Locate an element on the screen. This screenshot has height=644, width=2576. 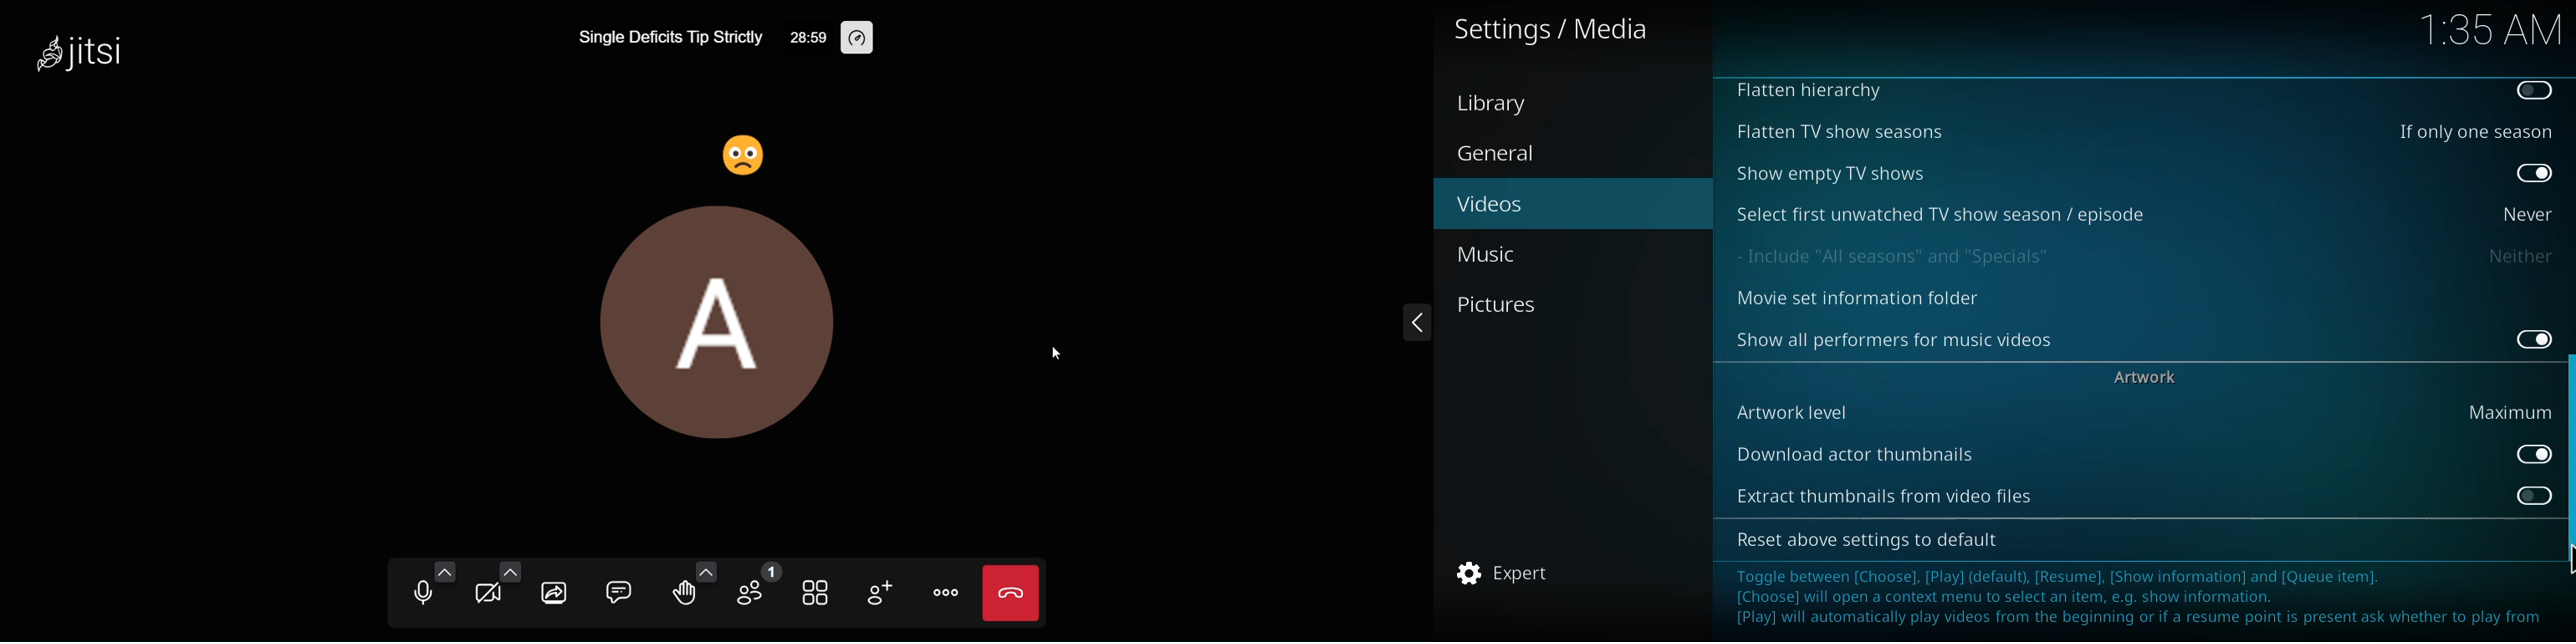
reset above settings to default is located at coordinates (1872, 540).